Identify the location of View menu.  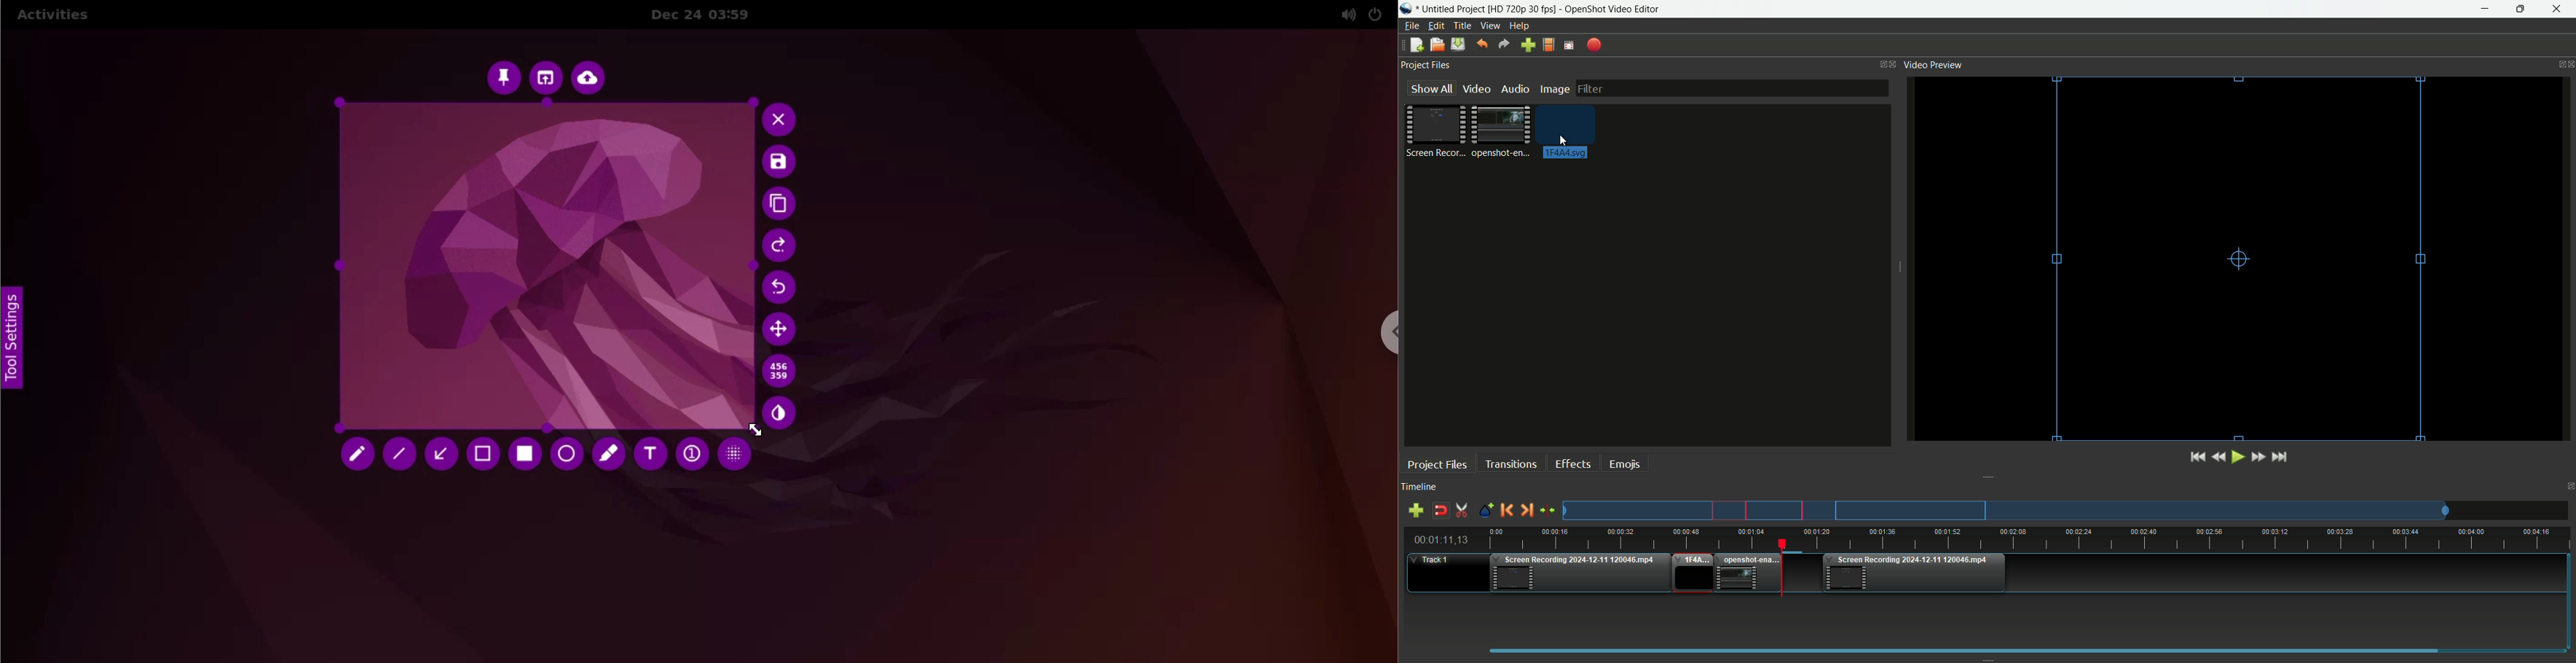
(1489, 26).